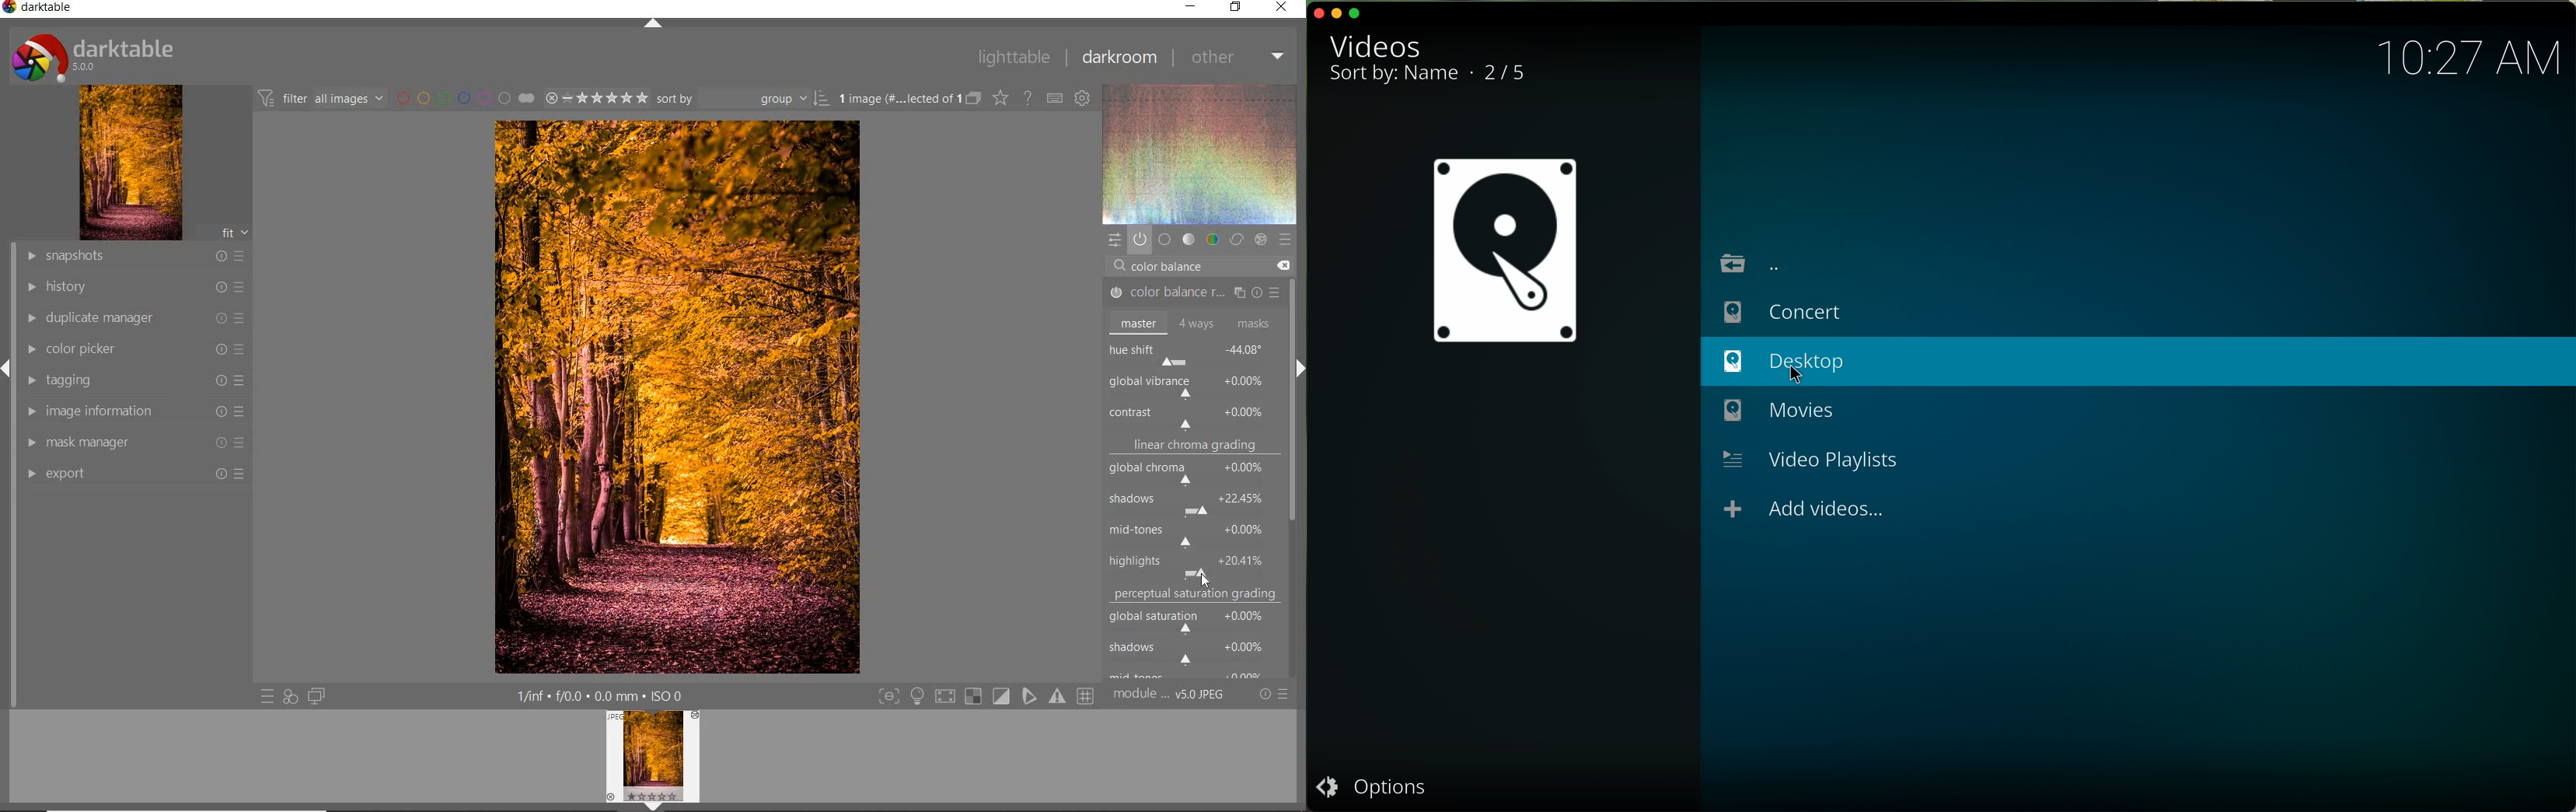 Image resolution: width=2576 pixels, height=812 pixels. What do you see at coordinates (134, 382) in the screenshot?
I see `tagging` at bounding box center [134, 382].